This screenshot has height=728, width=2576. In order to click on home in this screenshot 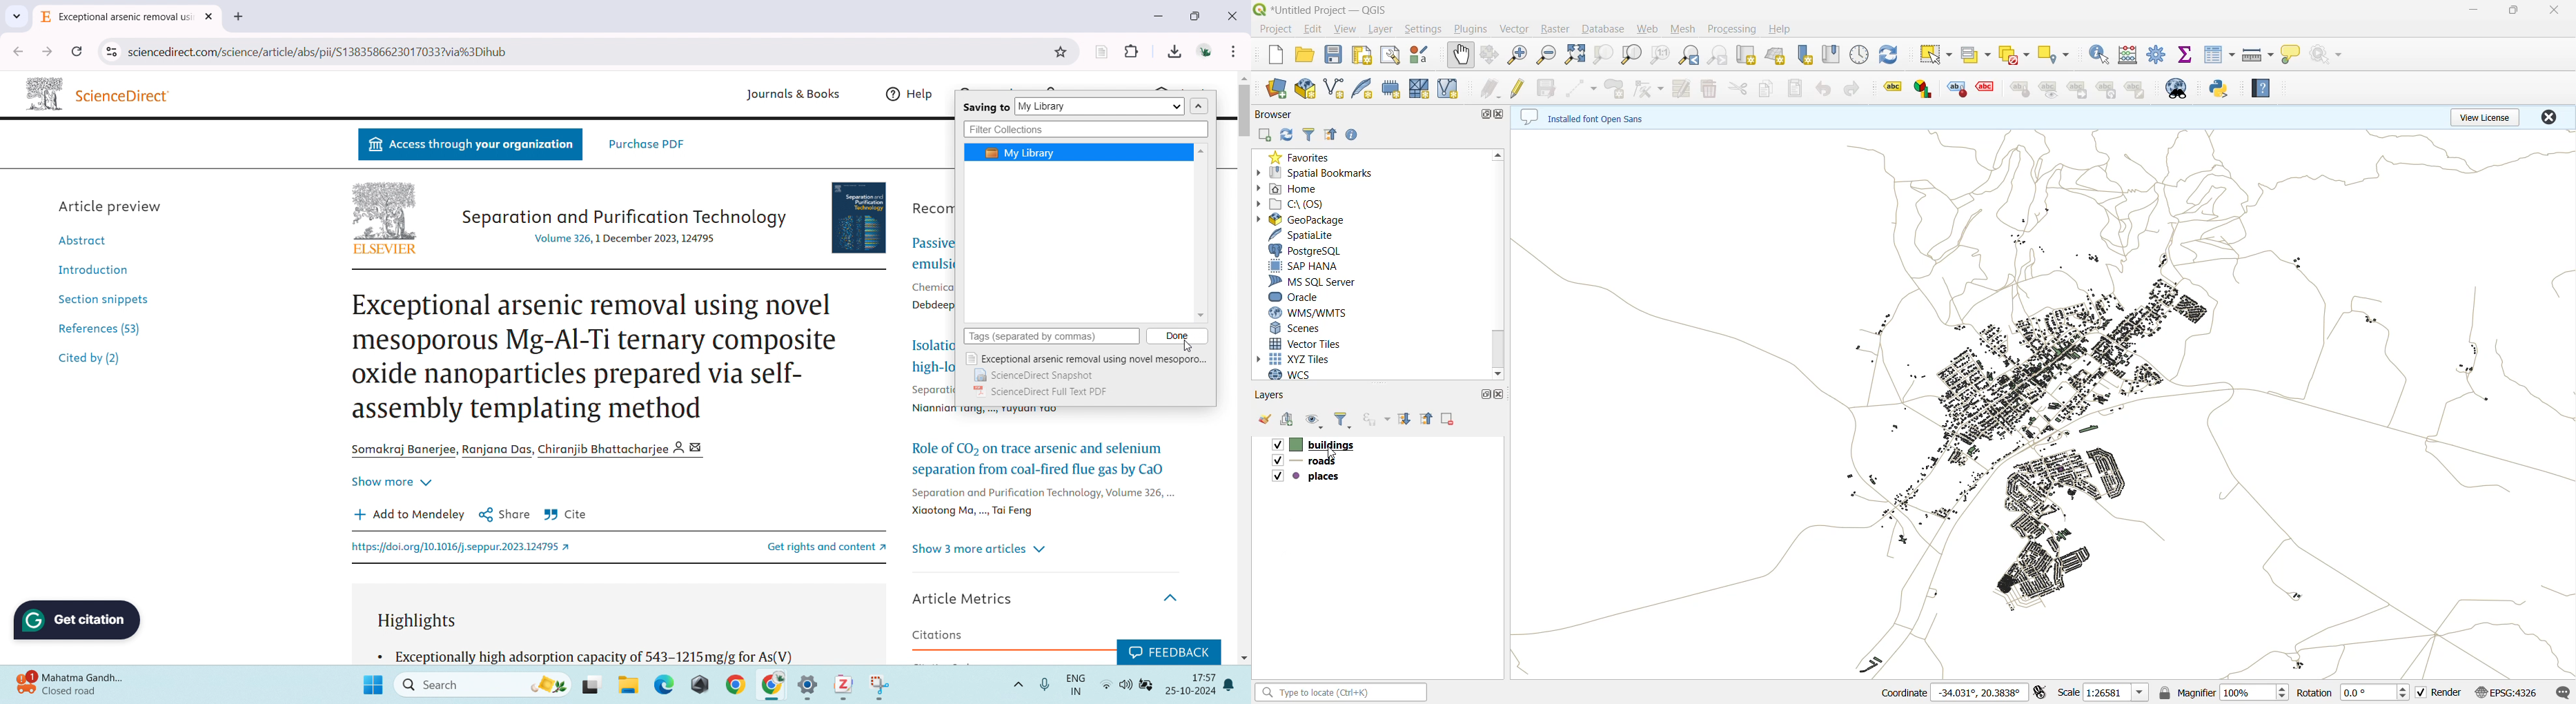, I will do `click(1307, 188)`.